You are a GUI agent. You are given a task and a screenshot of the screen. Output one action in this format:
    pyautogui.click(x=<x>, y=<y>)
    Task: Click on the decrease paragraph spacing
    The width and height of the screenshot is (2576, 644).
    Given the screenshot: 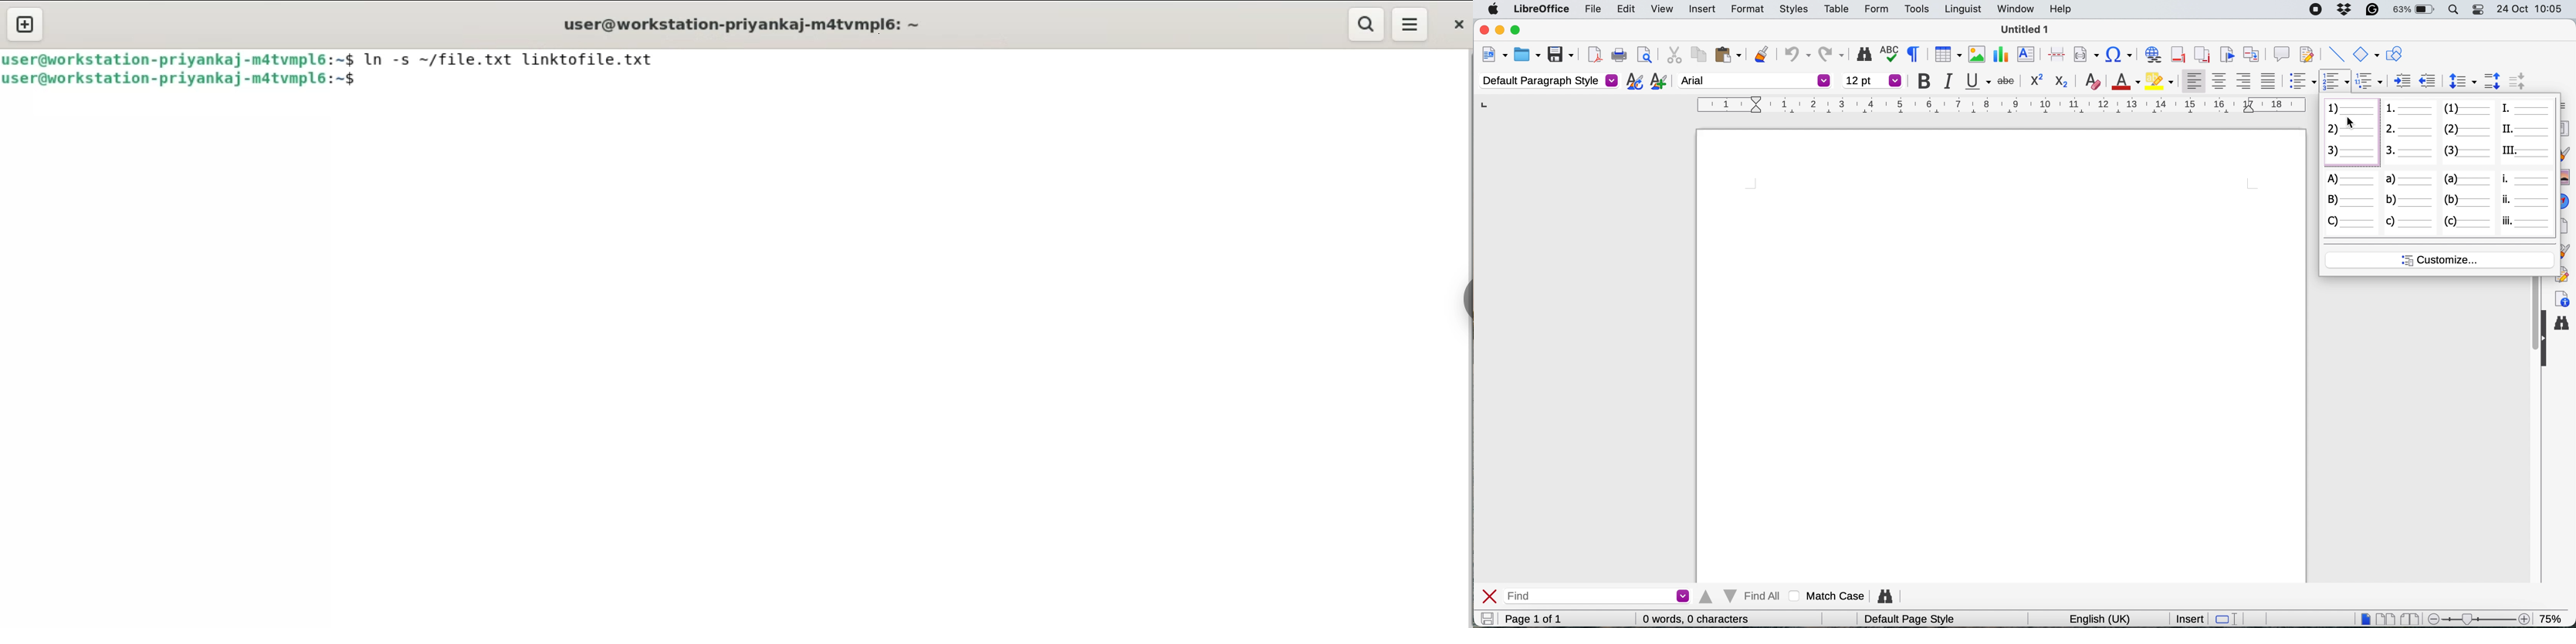 What is the action you would take?
    pyautogui.click(x=2516, y=80)
    